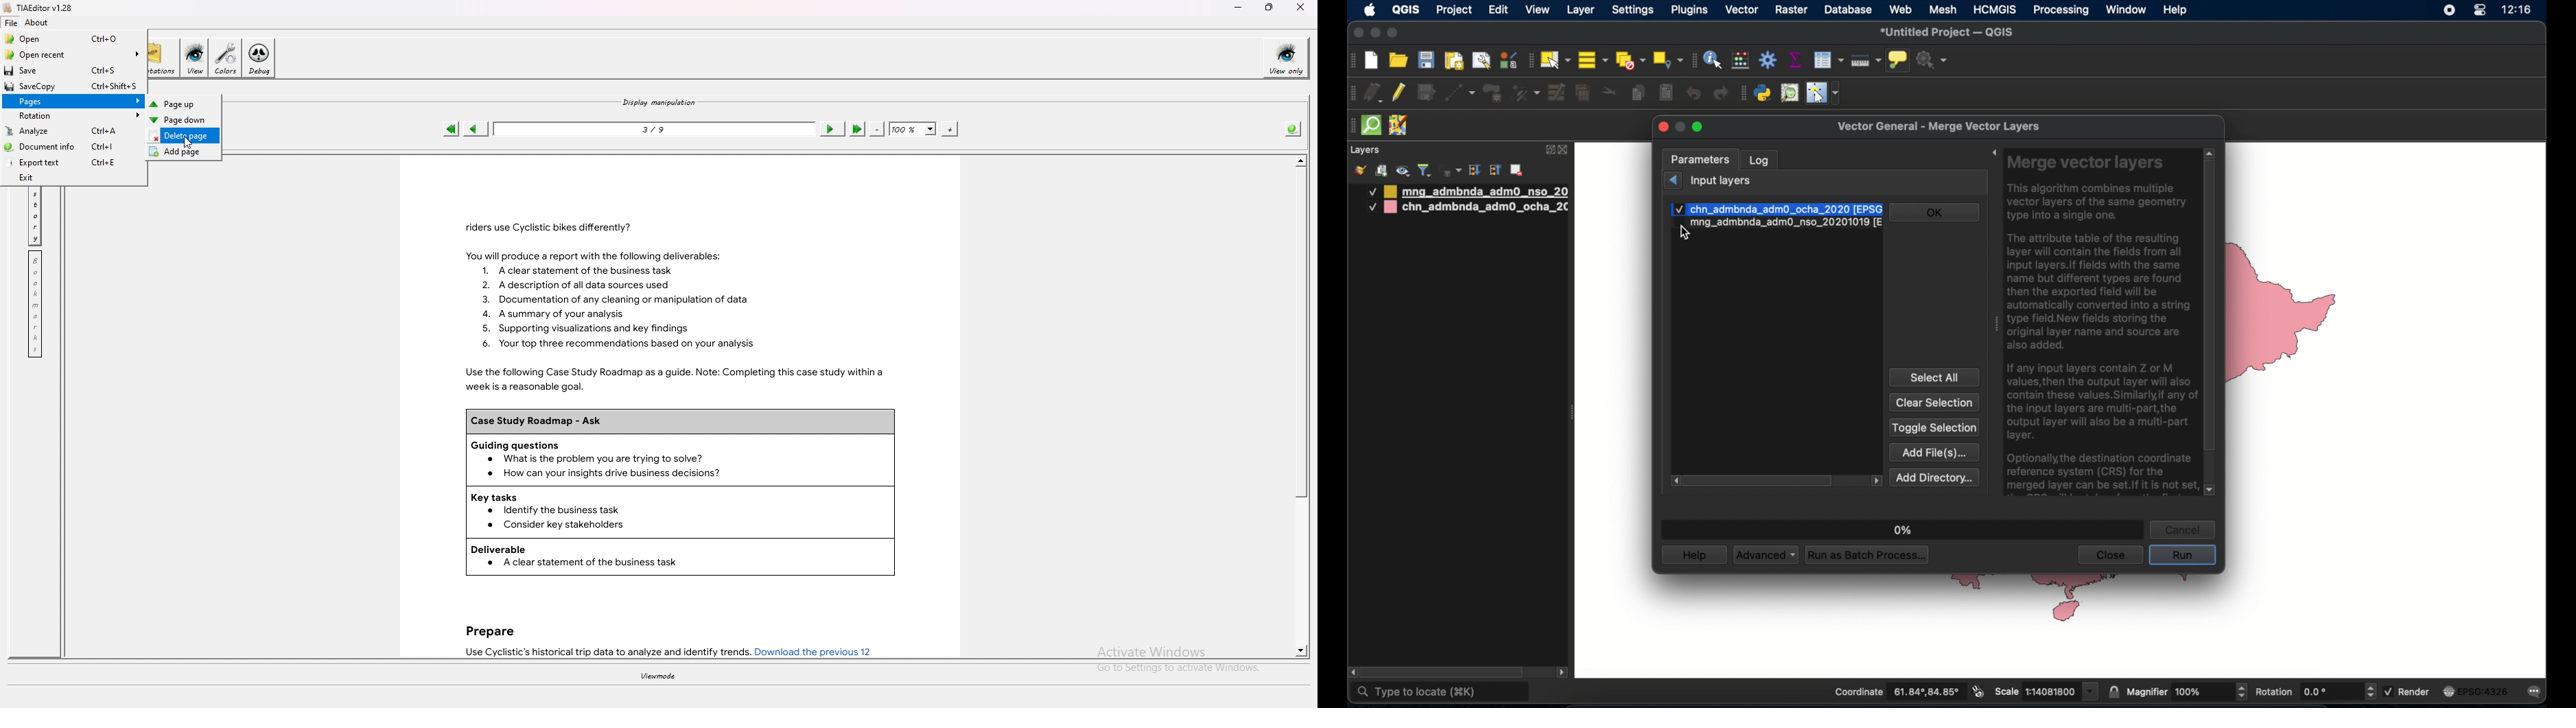 This screenshot has width=2576, height=728. I want to click on close, so click(2110, 555).